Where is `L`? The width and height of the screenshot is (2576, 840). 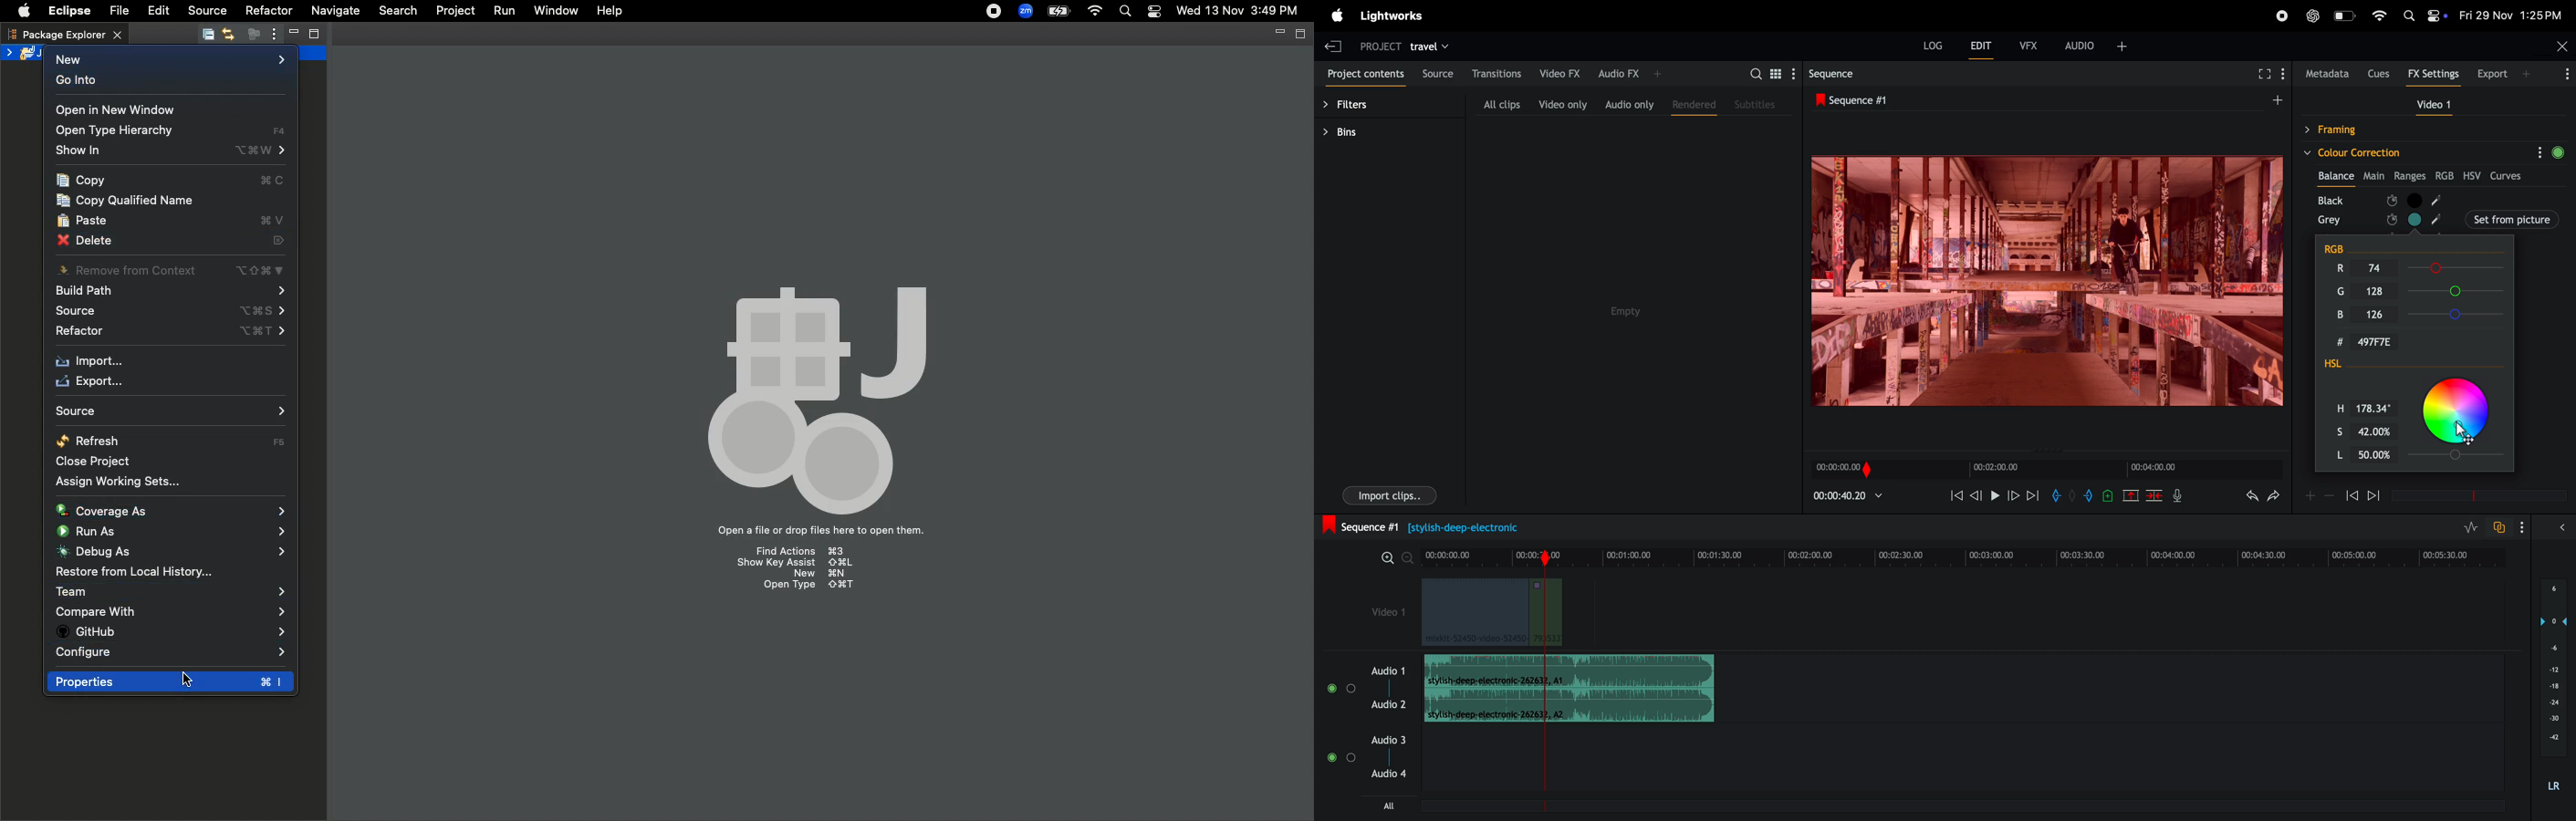
L is located at coordinates (2332, 455).